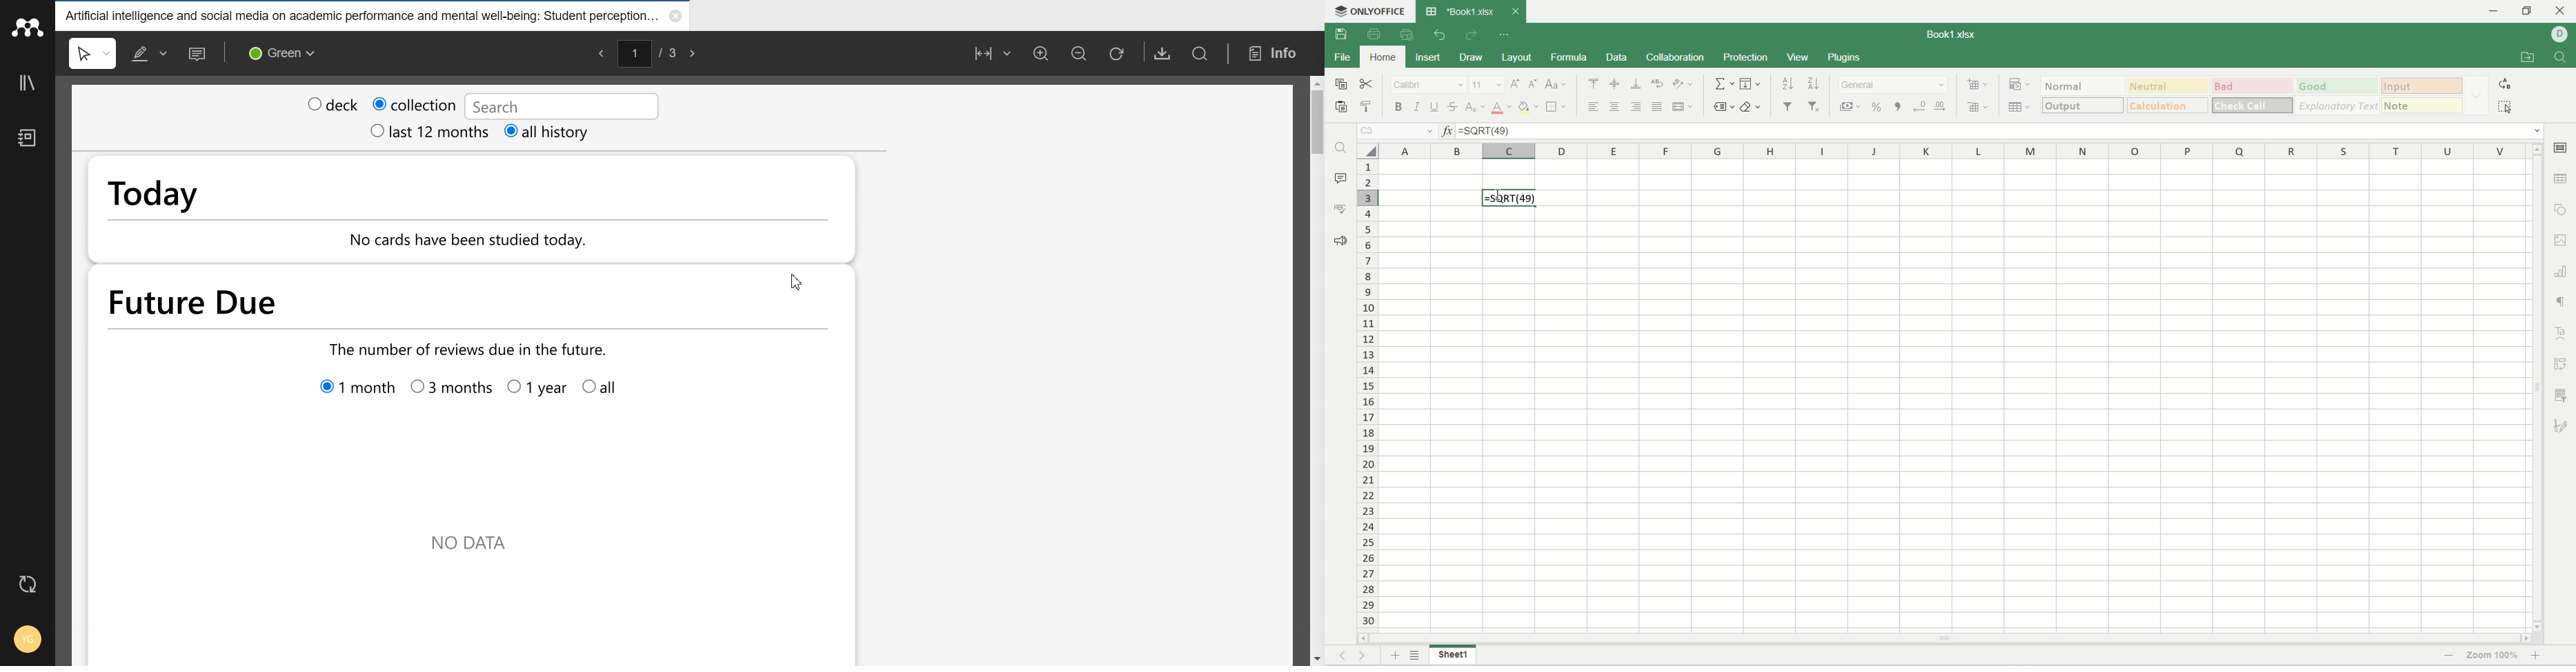  What do you see at coordinates (1473, 107) in the screenshot?
I see `subscript/superscript` at bounding box center [1473, 107].